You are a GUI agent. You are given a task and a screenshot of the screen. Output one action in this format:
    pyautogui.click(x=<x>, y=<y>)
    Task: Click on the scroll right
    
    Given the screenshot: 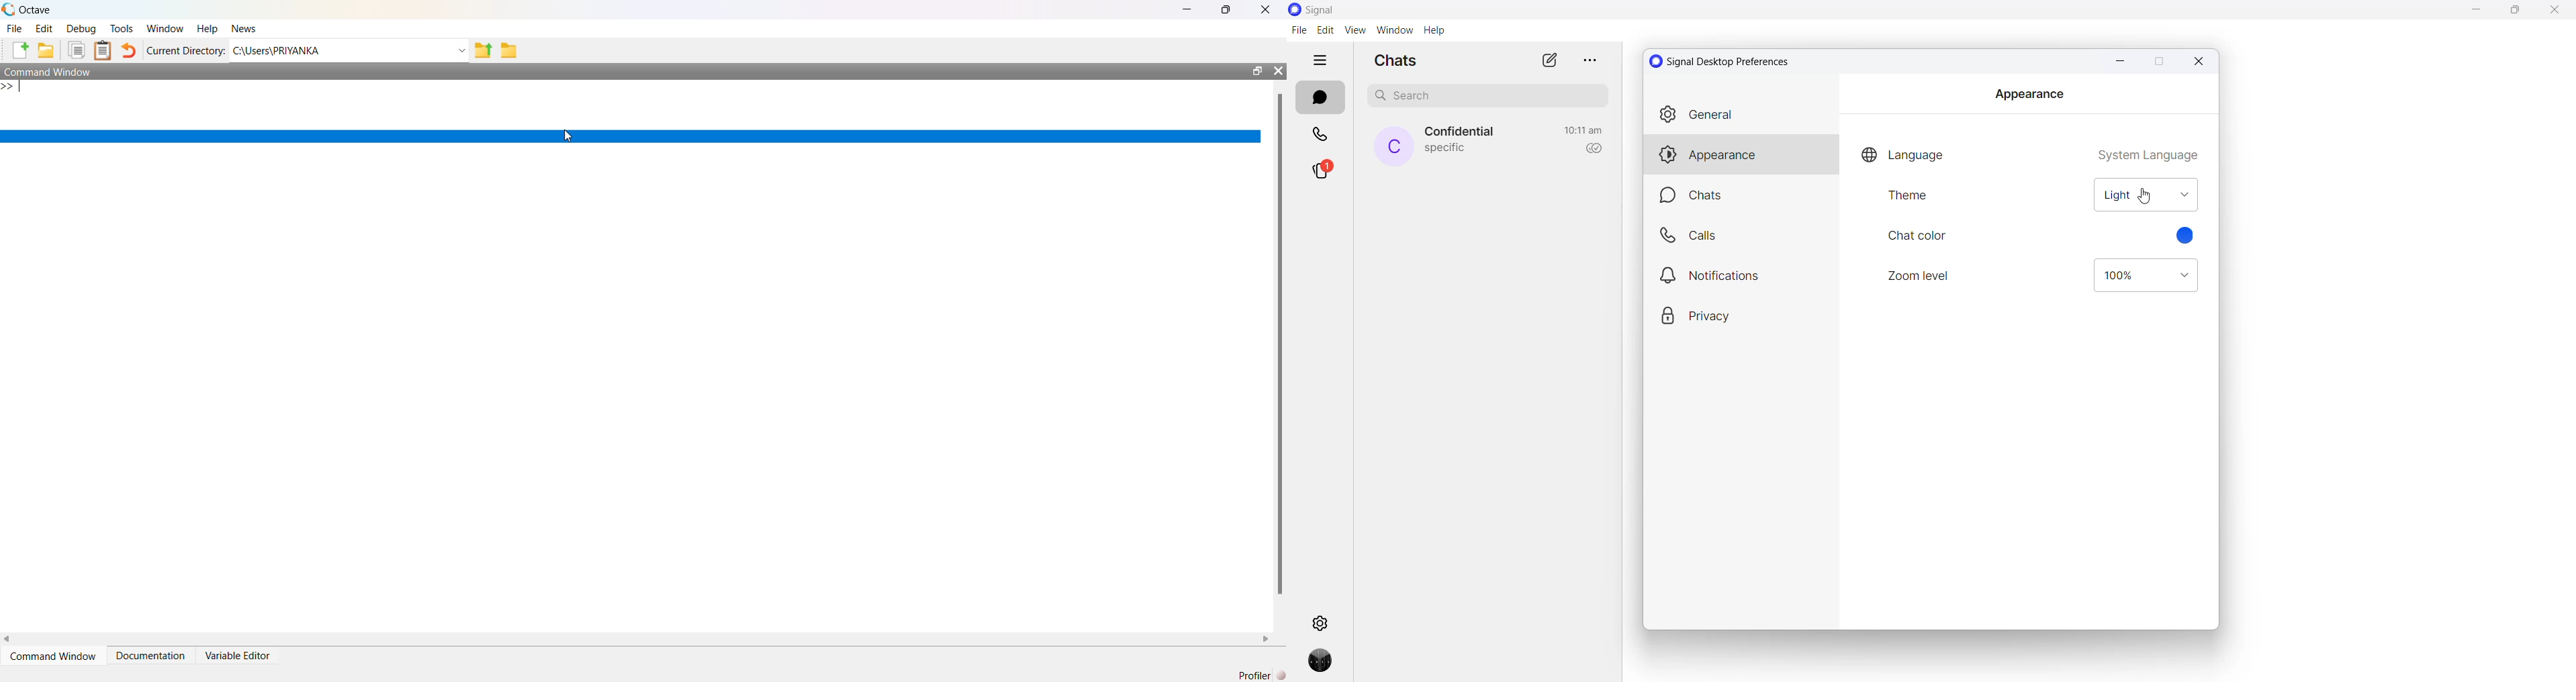 What is the action you would take?
    pyautogui.click(x=1266, y=640)
    